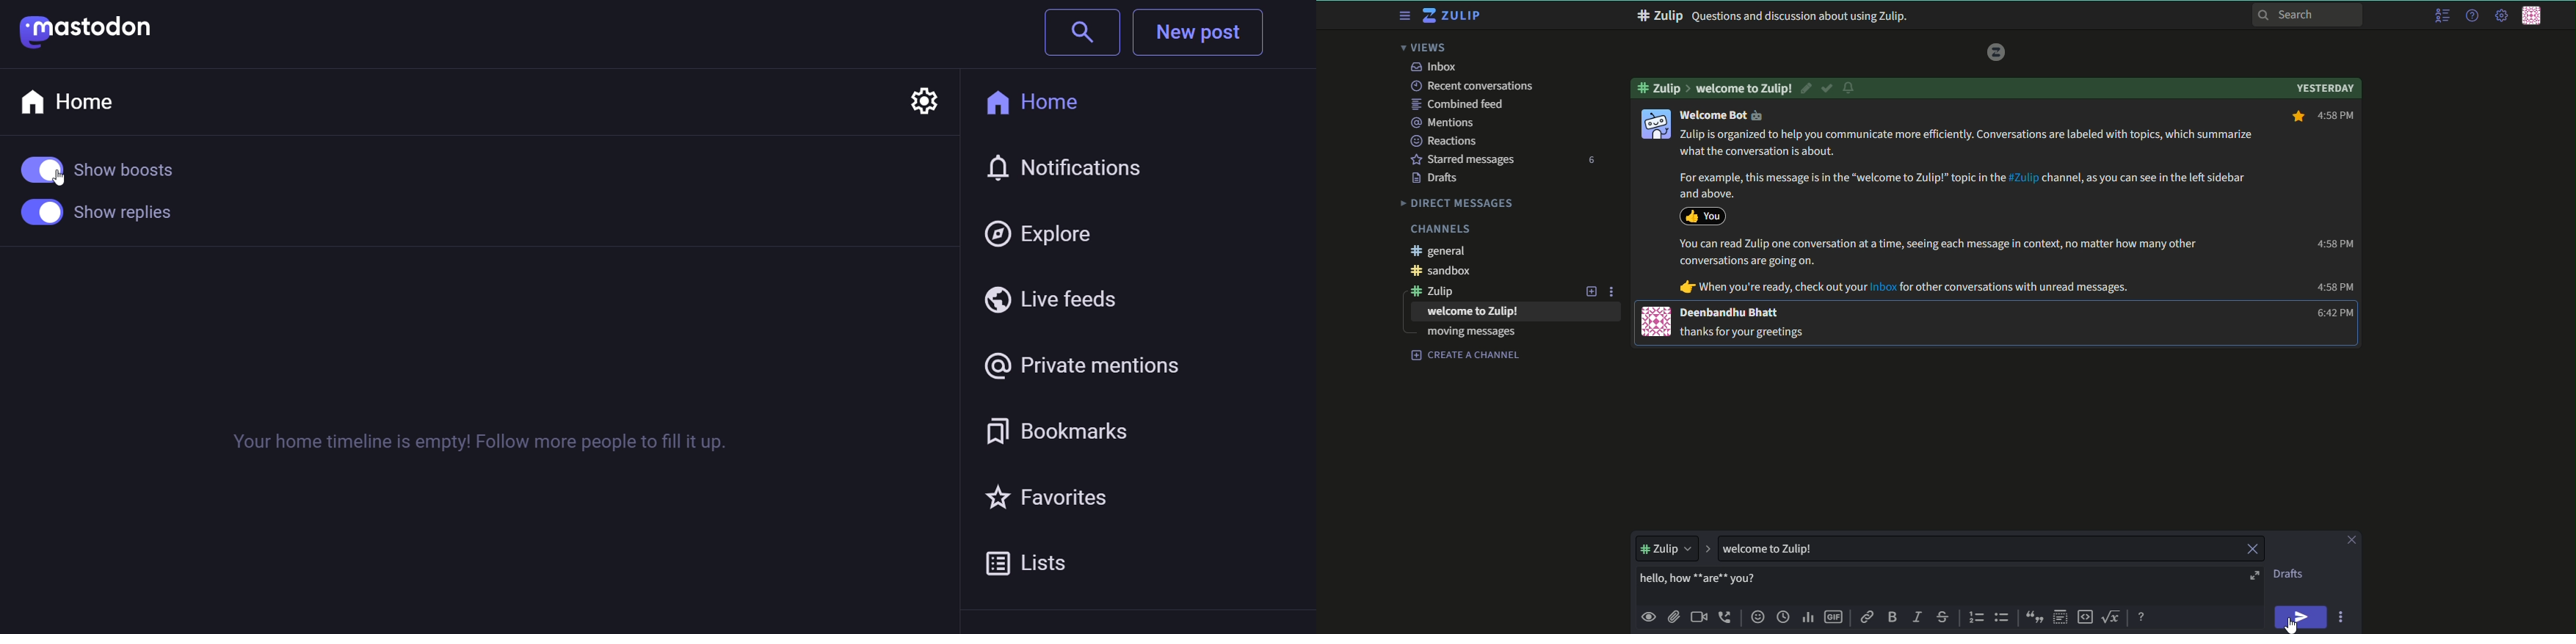 The image size is (2576, 644). What do you see at coordinates (2470, 16) in the screenshot?
I see `help menu` at bounding box center [2470, 16].